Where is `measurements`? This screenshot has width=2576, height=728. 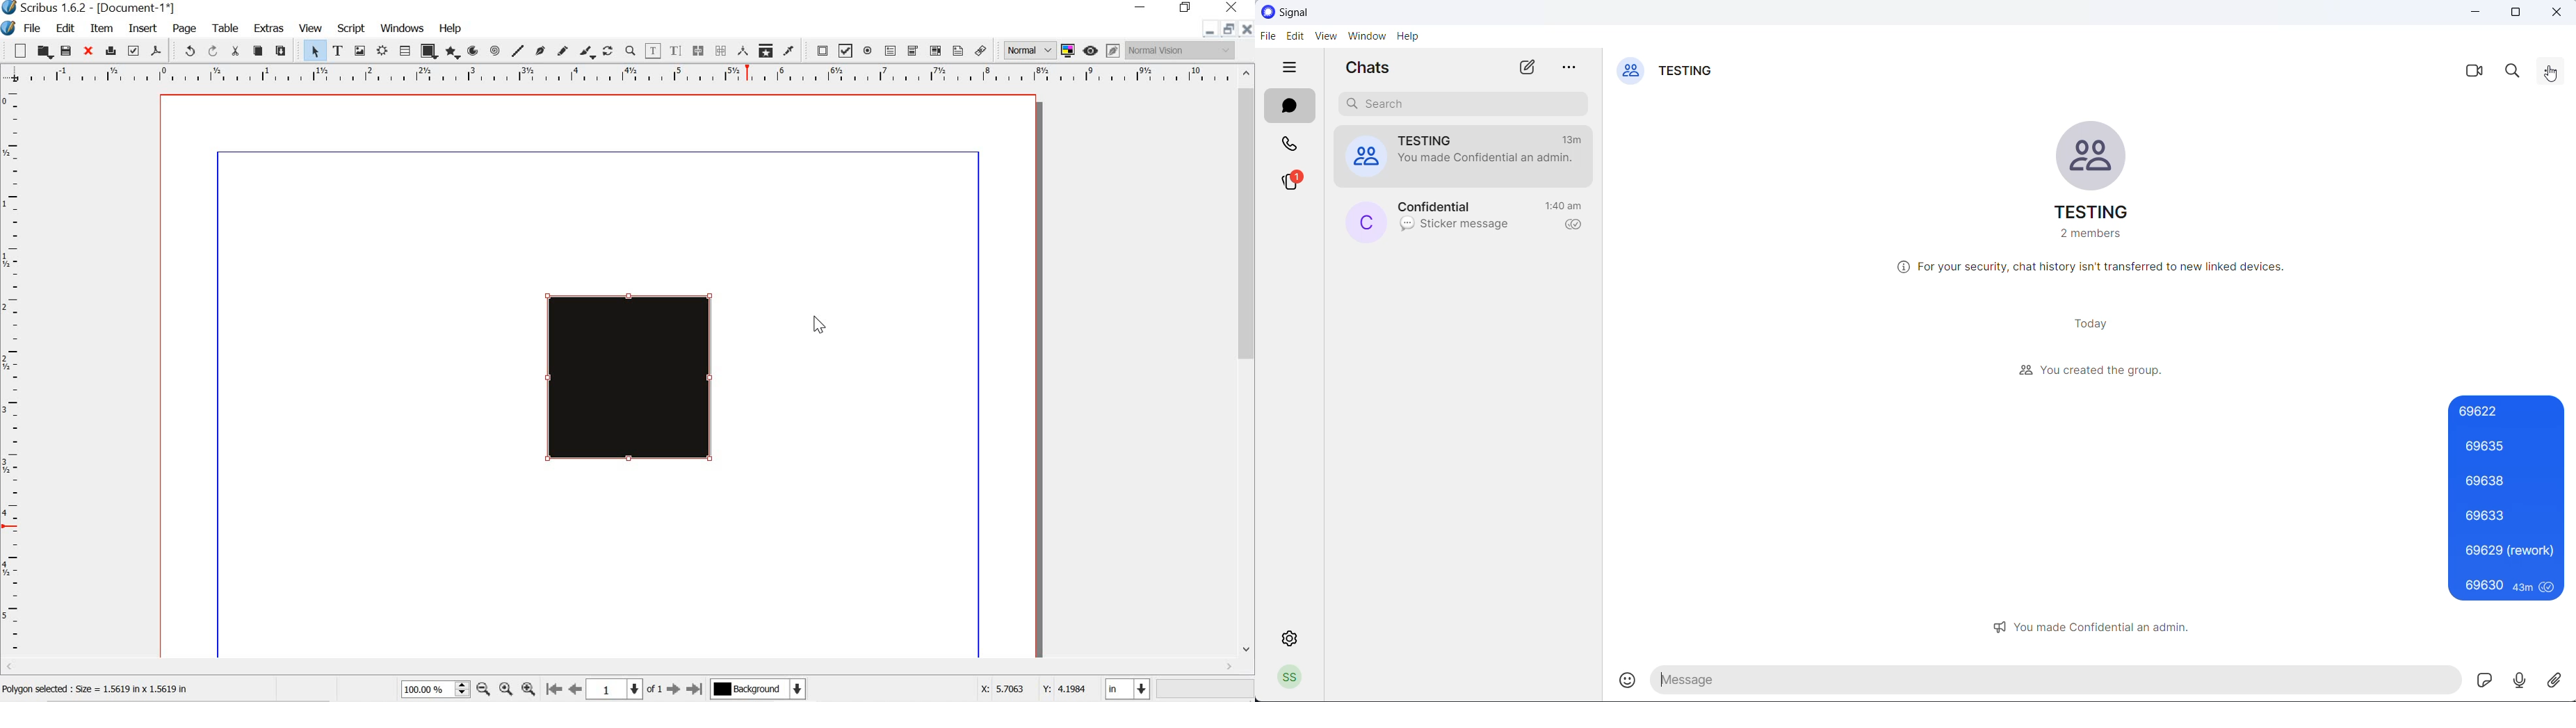
measurements is located at coordinates (741, 51).